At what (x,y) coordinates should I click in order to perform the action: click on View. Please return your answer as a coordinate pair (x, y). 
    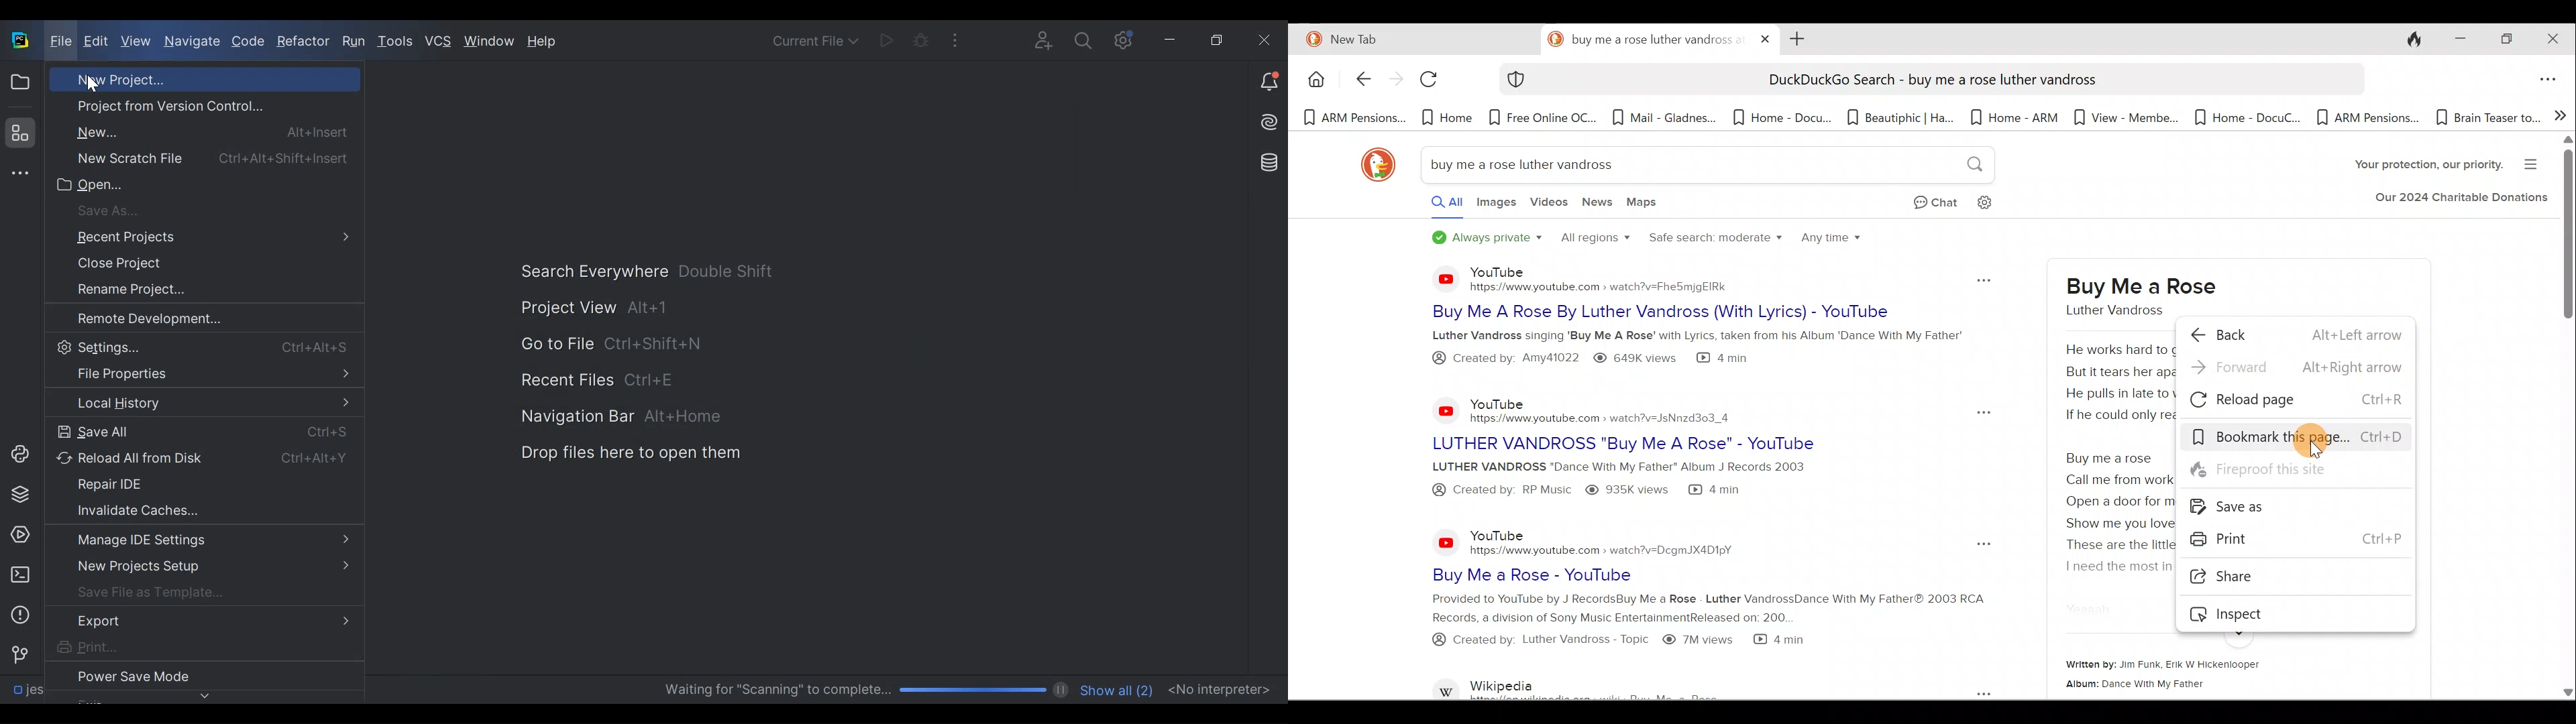
    Looking at the image, I should click on (137, 42).